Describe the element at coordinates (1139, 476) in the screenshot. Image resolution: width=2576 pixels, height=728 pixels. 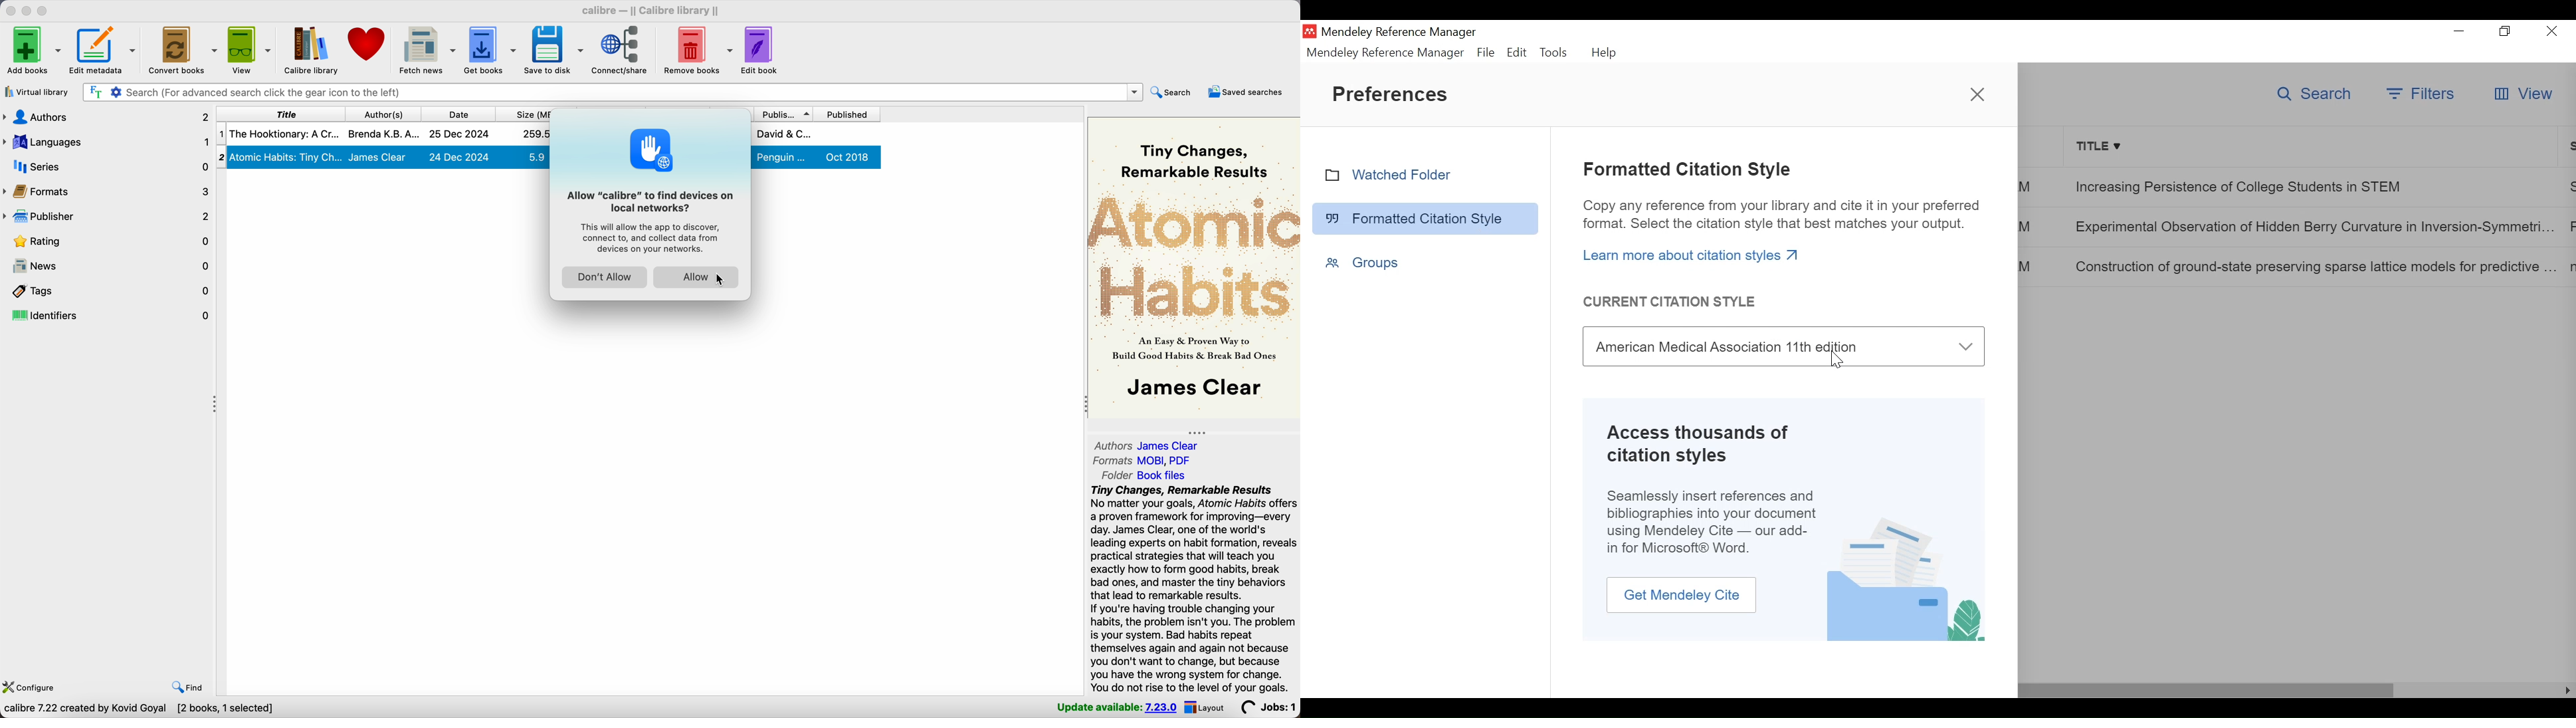
I see `folder` at that location.